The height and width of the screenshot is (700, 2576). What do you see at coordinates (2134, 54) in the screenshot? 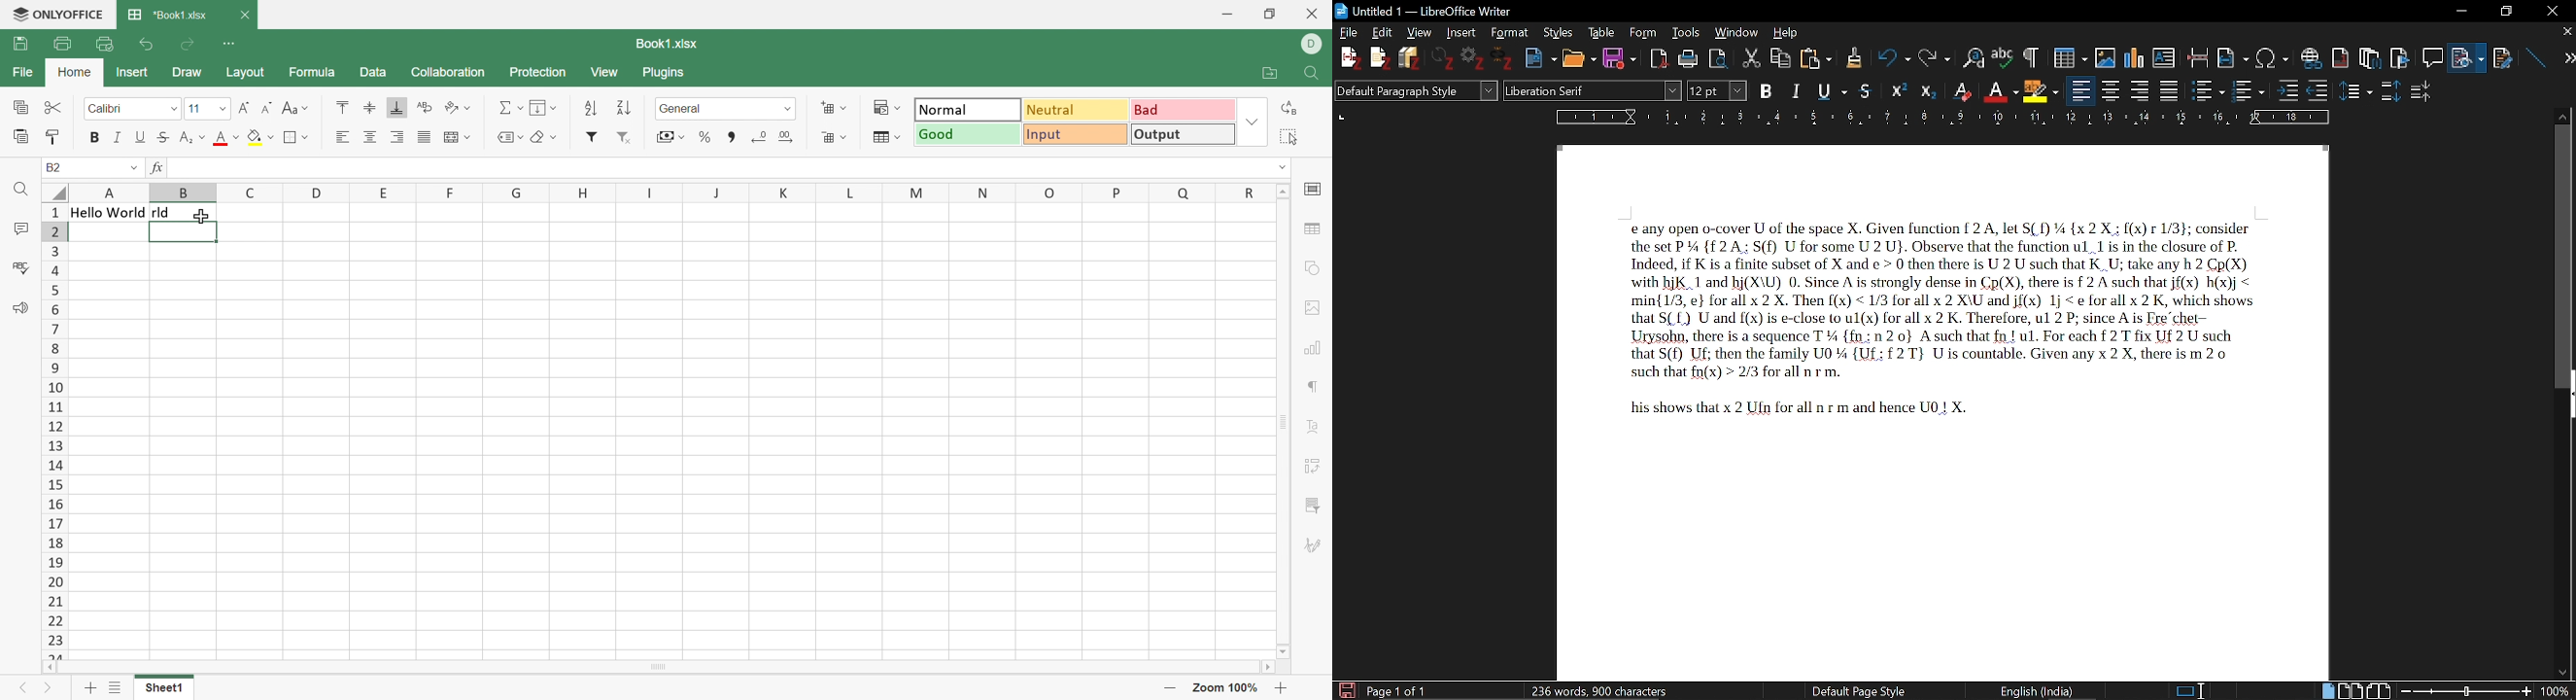
I see `Insert diagram` at bounding box center [2134, 54].